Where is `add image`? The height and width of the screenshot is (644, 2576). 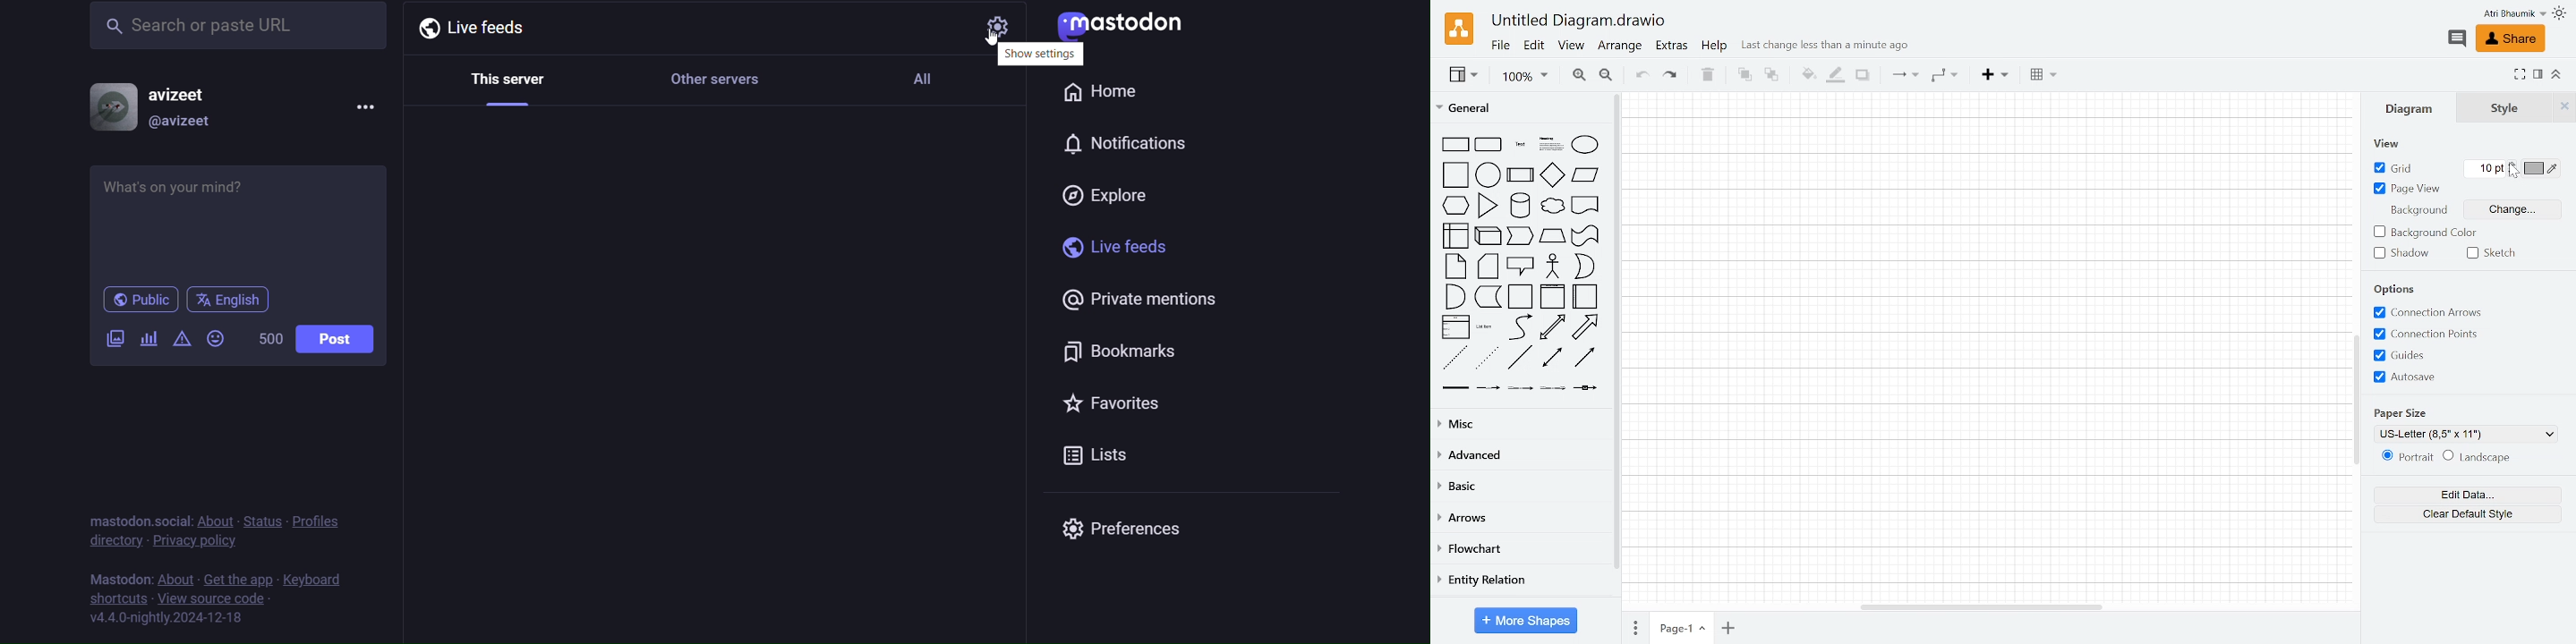 add image is located at coordinates (112, 339).